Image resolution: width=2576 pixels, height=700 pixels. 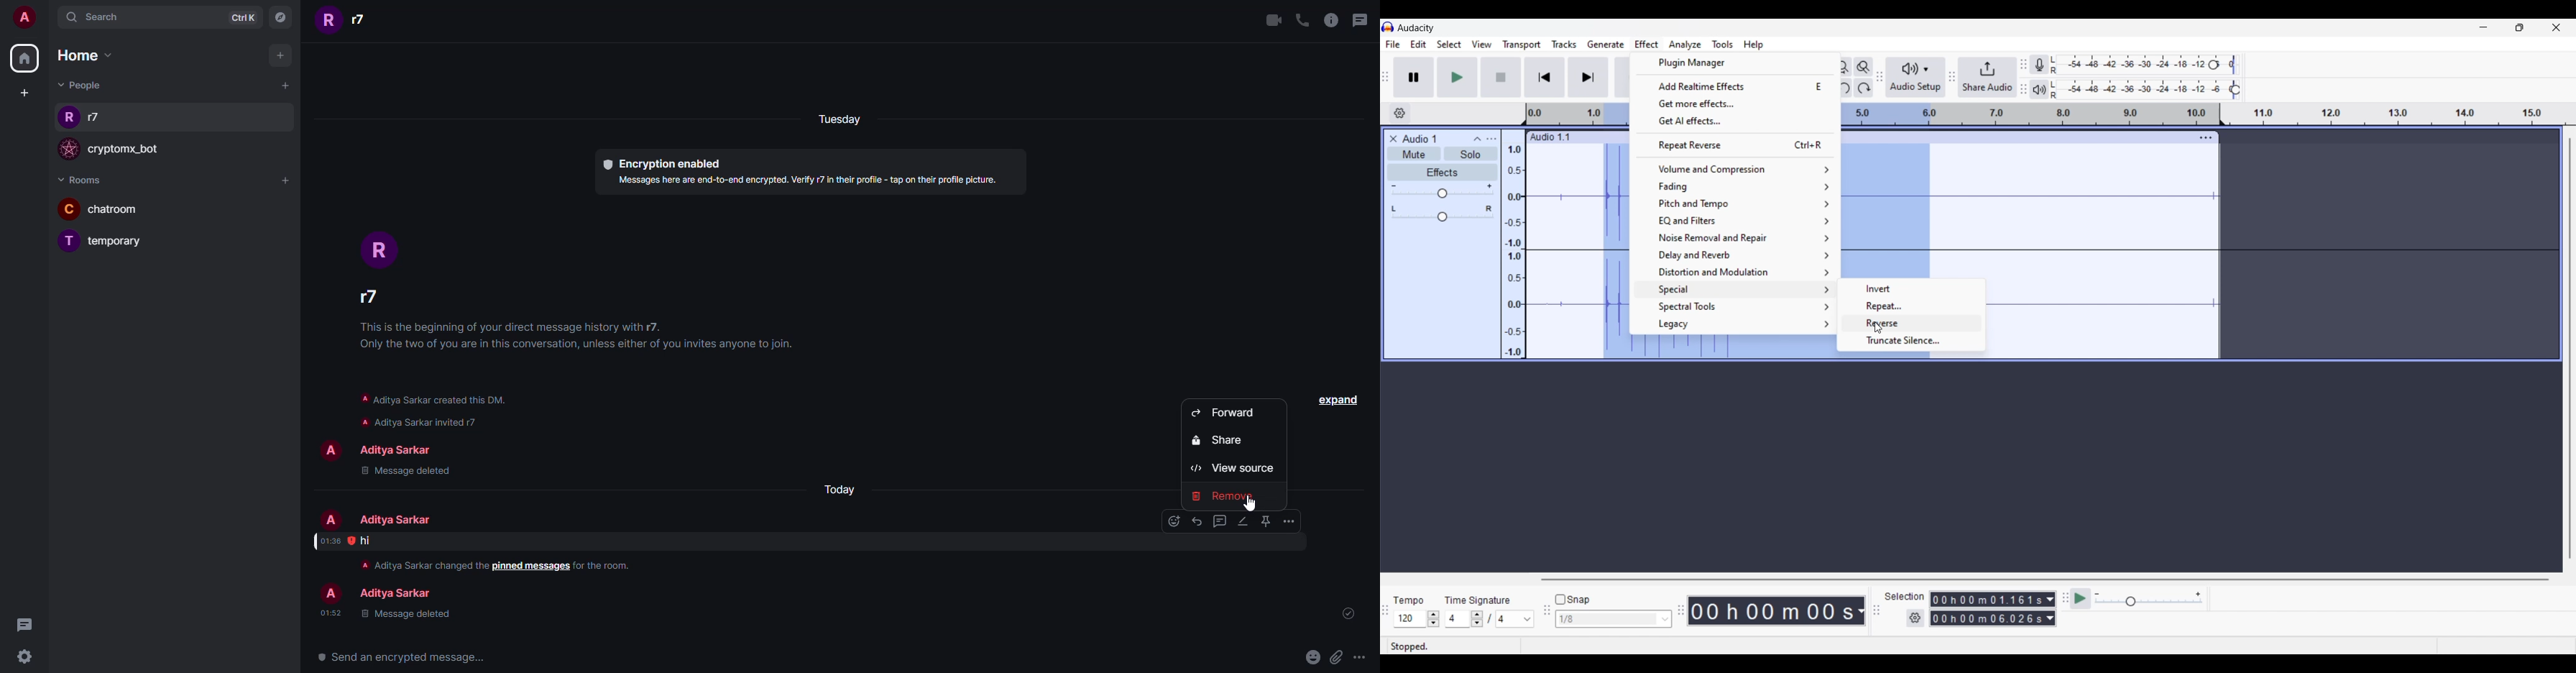 What do you see at coordinates (1489, 209) in the screenshot?
I see `Pan to right` at bounding box center [1489, 209].